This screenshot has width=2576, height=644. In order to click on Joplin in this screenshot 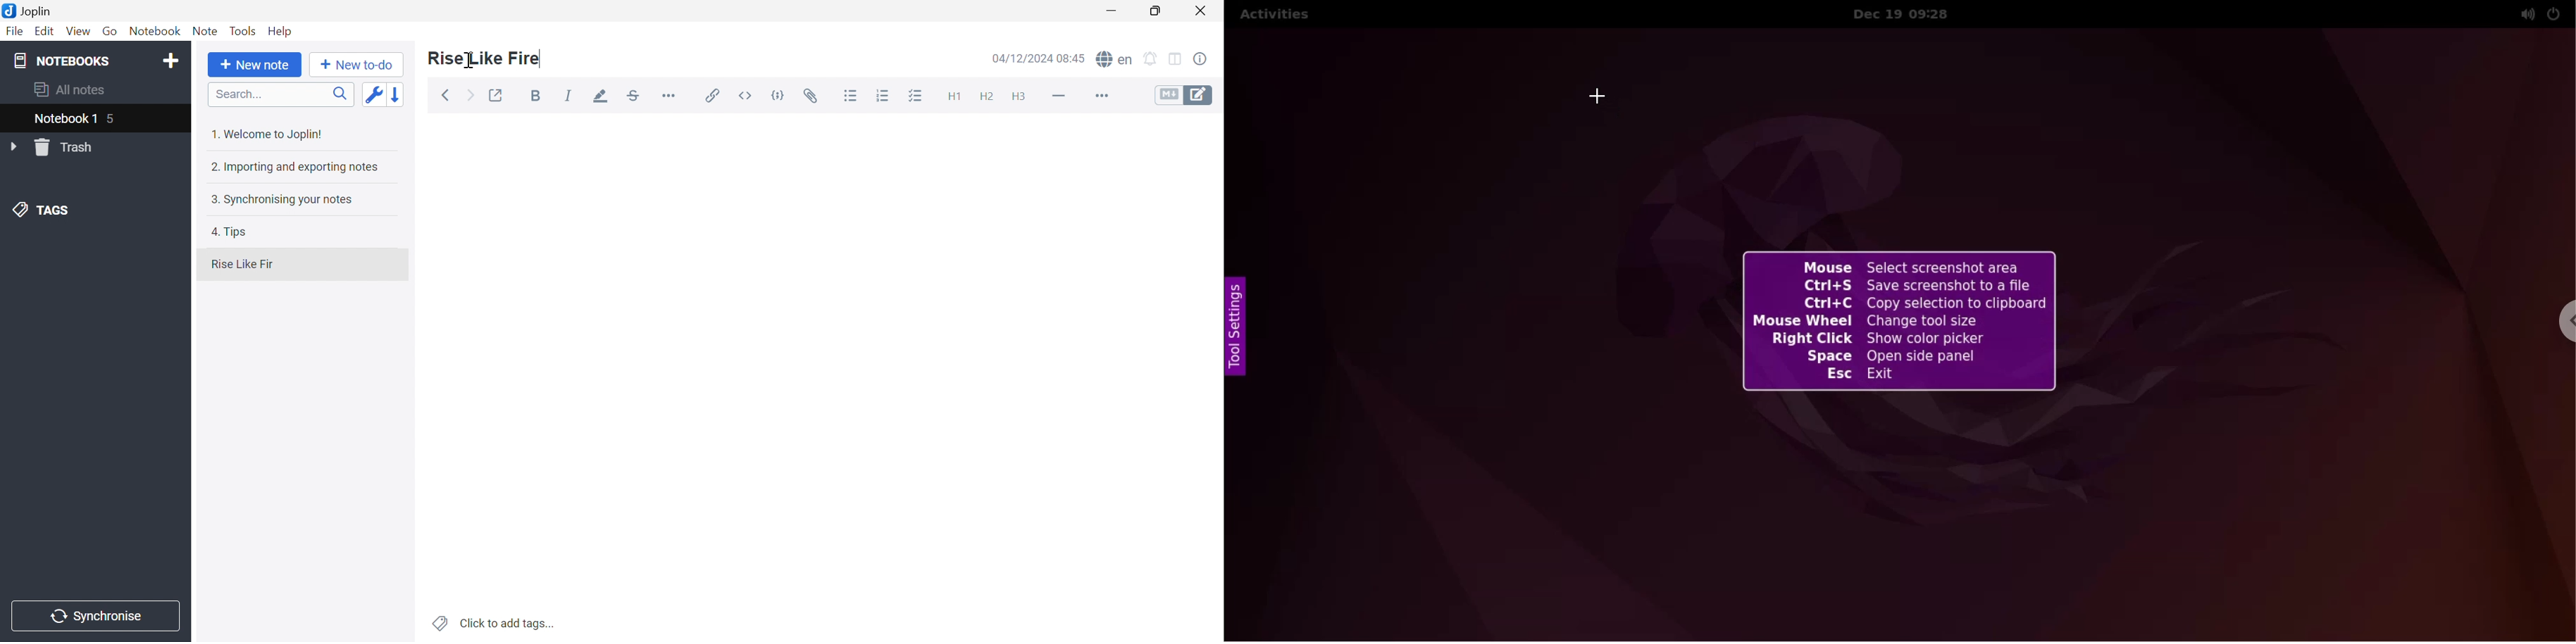, I will do `click(28, 11)`.